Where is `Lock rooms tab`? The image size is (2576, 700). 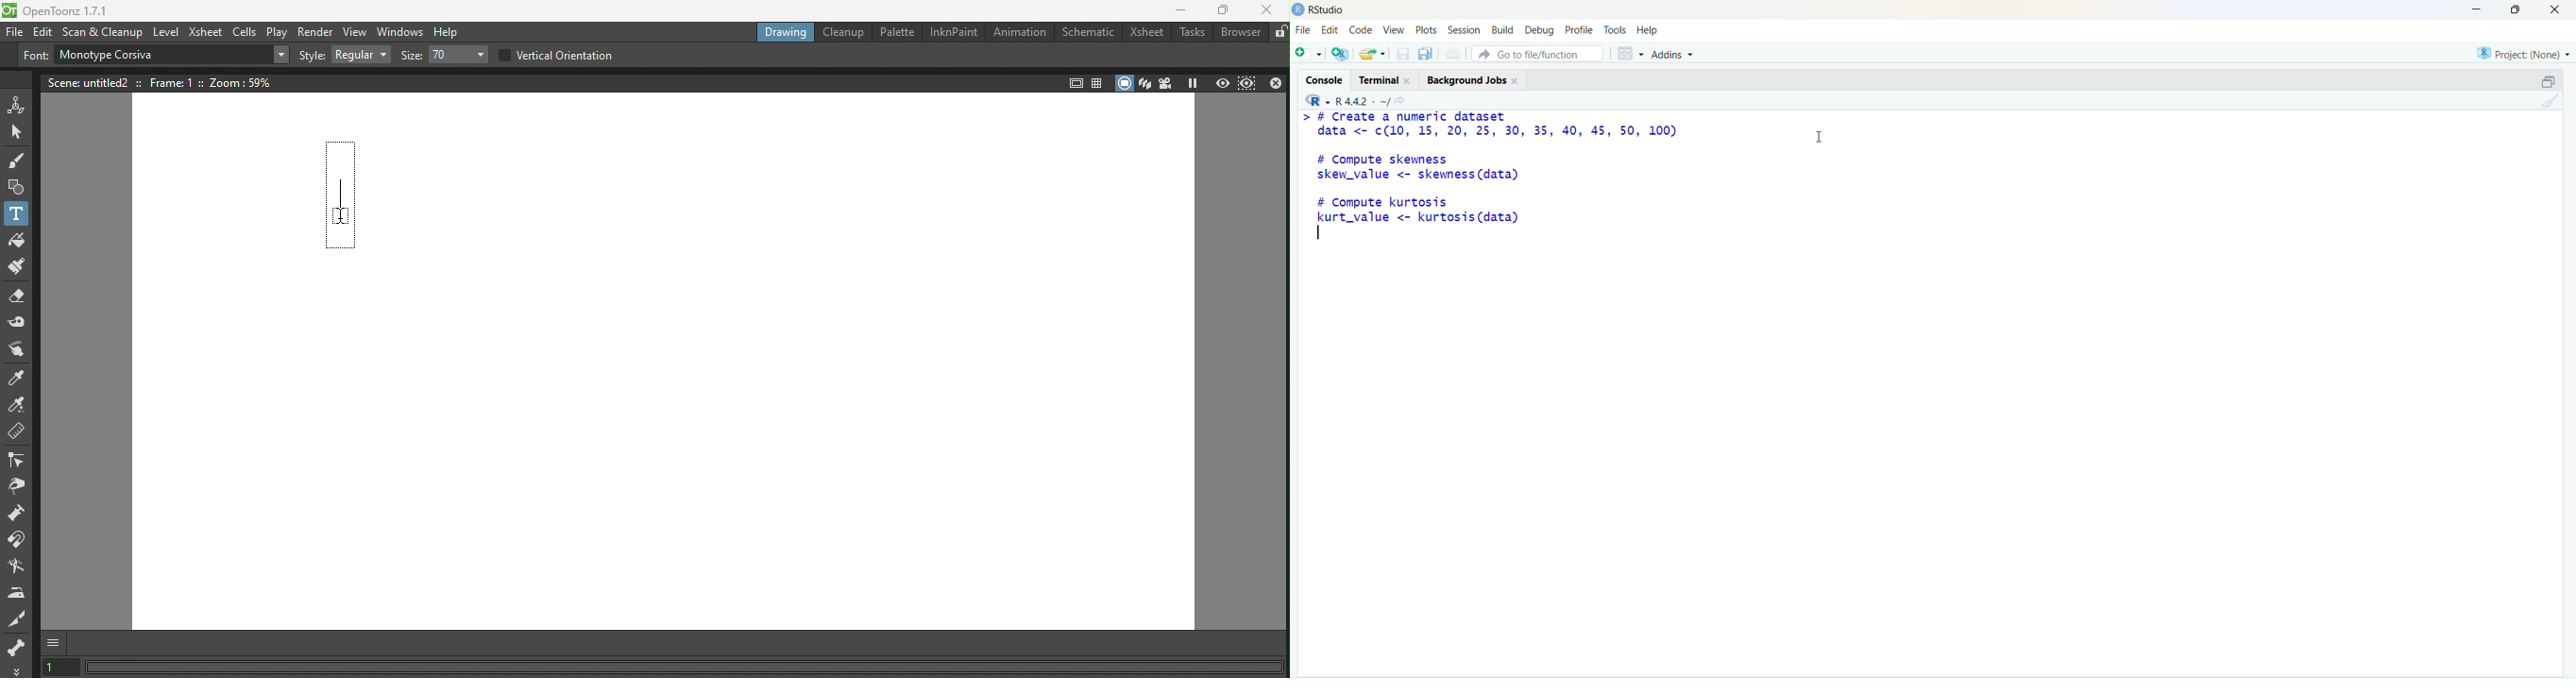
Lock rooms tab is located at coordinates (1279, 33).